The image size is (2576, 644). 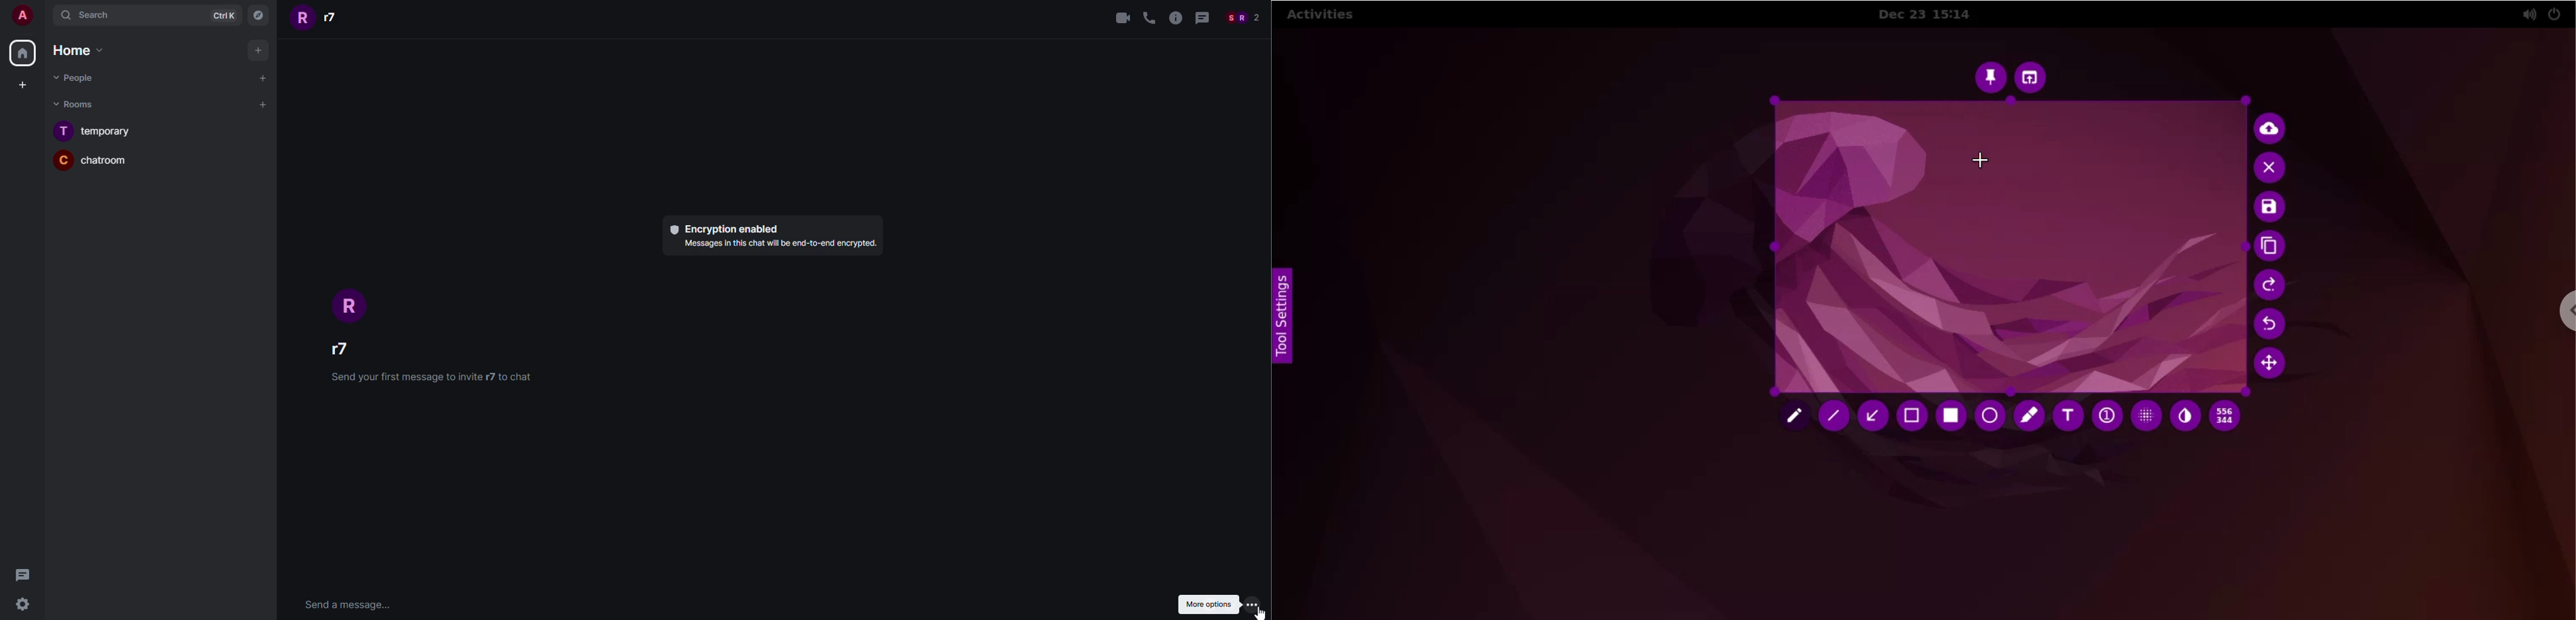 I want to click on Cursor, so click(x=1261, y=613).